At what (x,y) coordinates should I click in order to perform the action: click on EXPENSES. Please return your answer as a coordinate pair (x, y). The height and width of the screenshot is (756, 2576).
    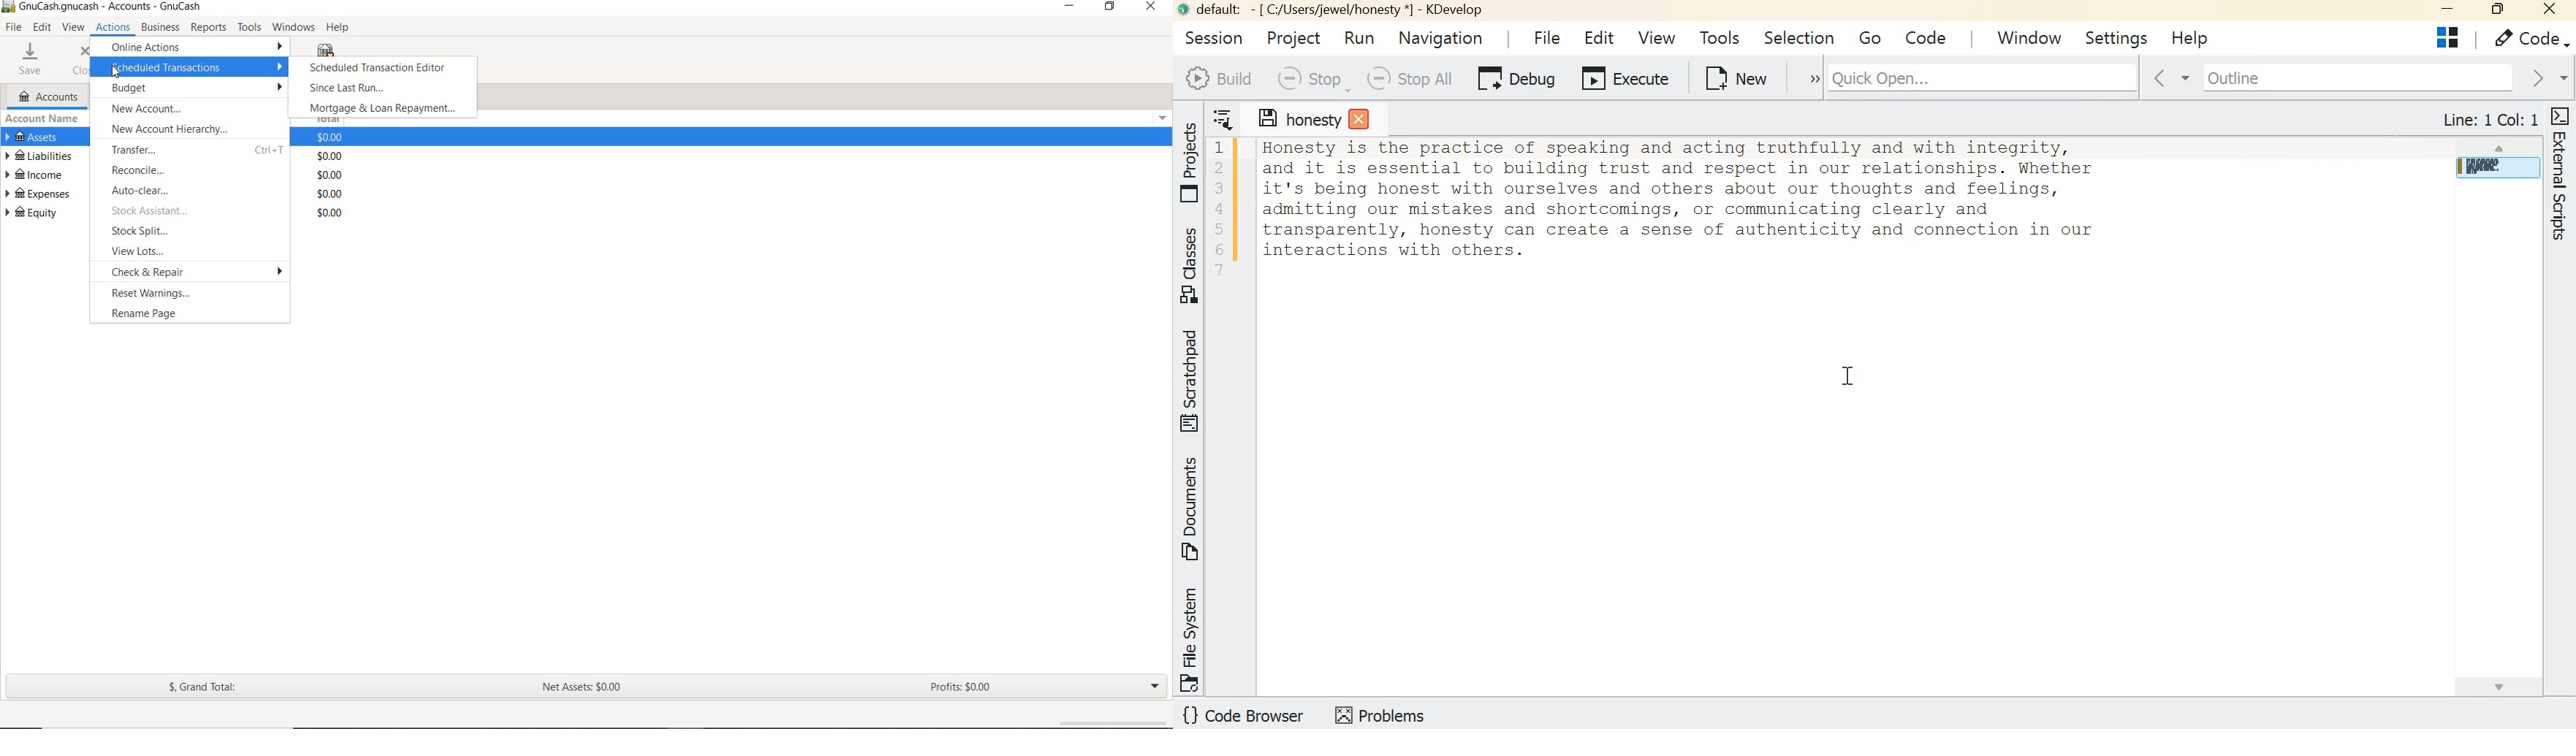
    Looking at the image, I should click on (36, 193).